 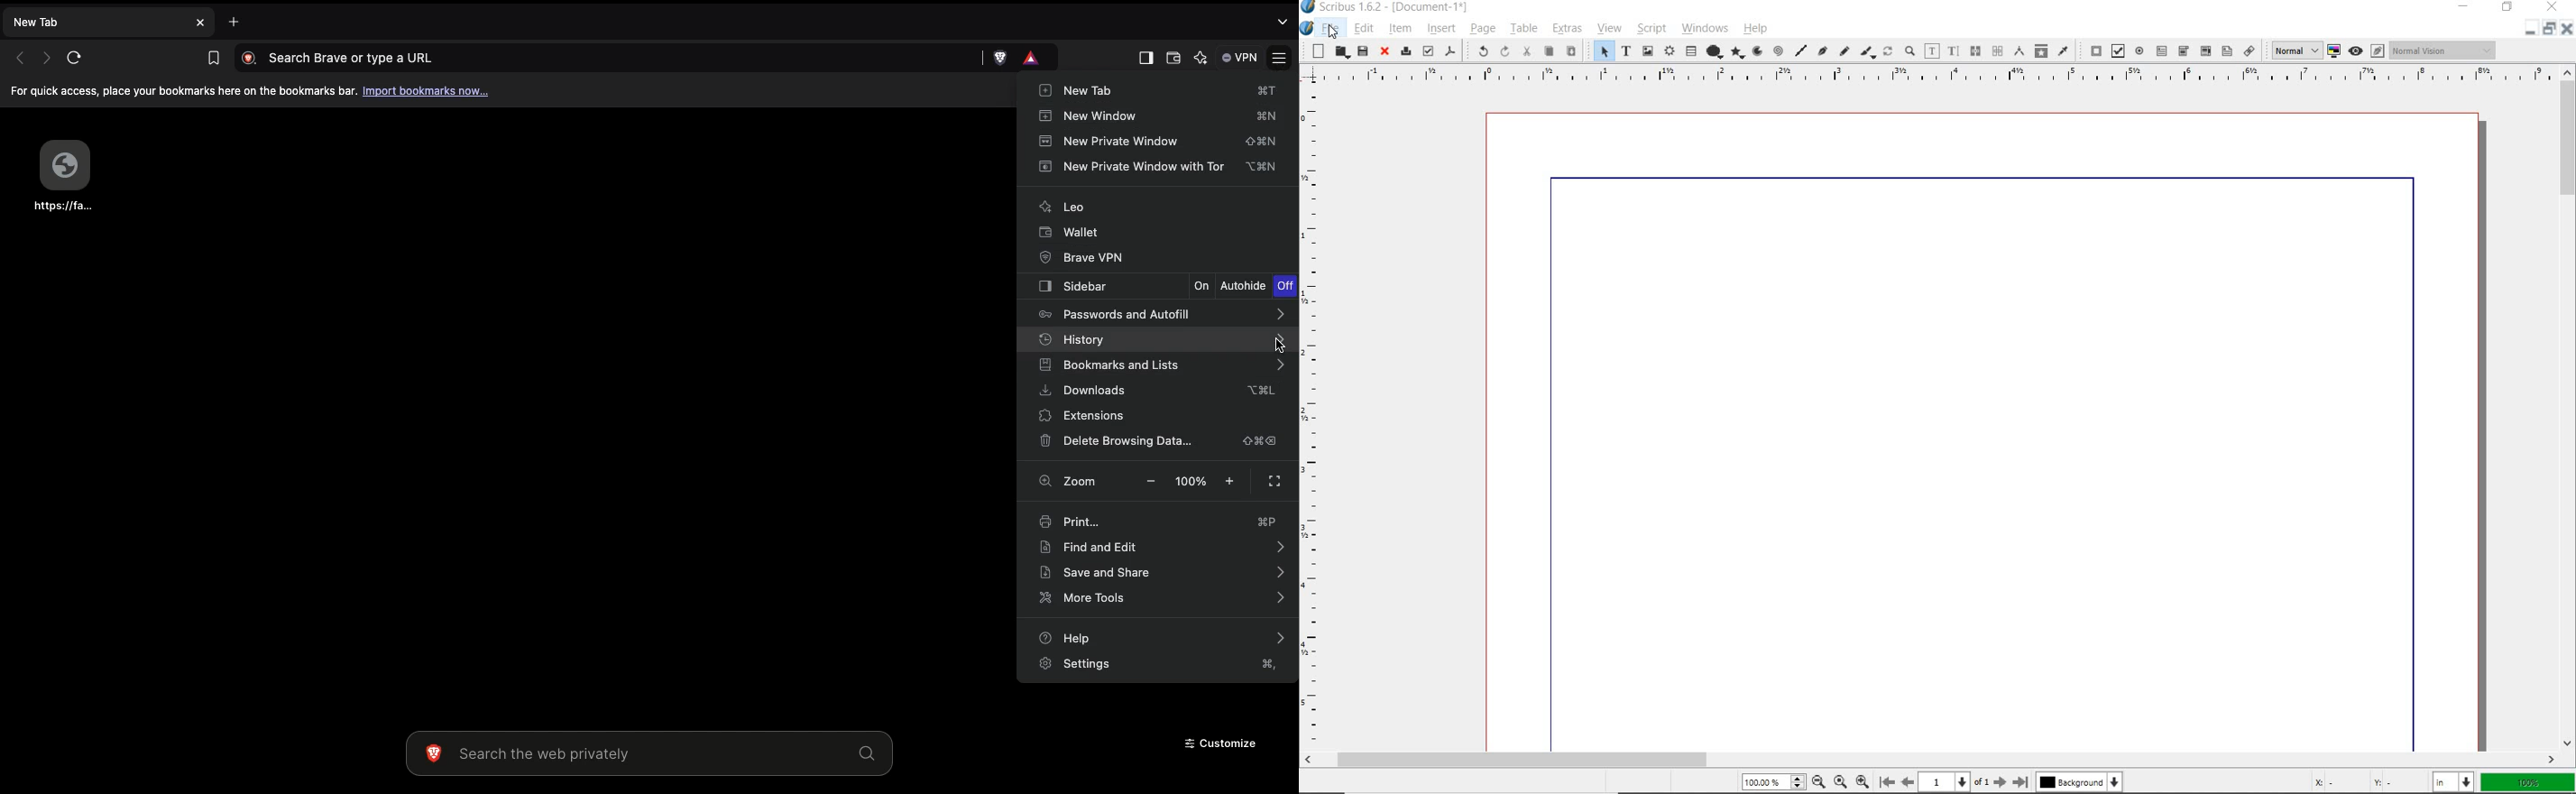 I want to click on Vertical Margin, so click(x=1312, y=419).